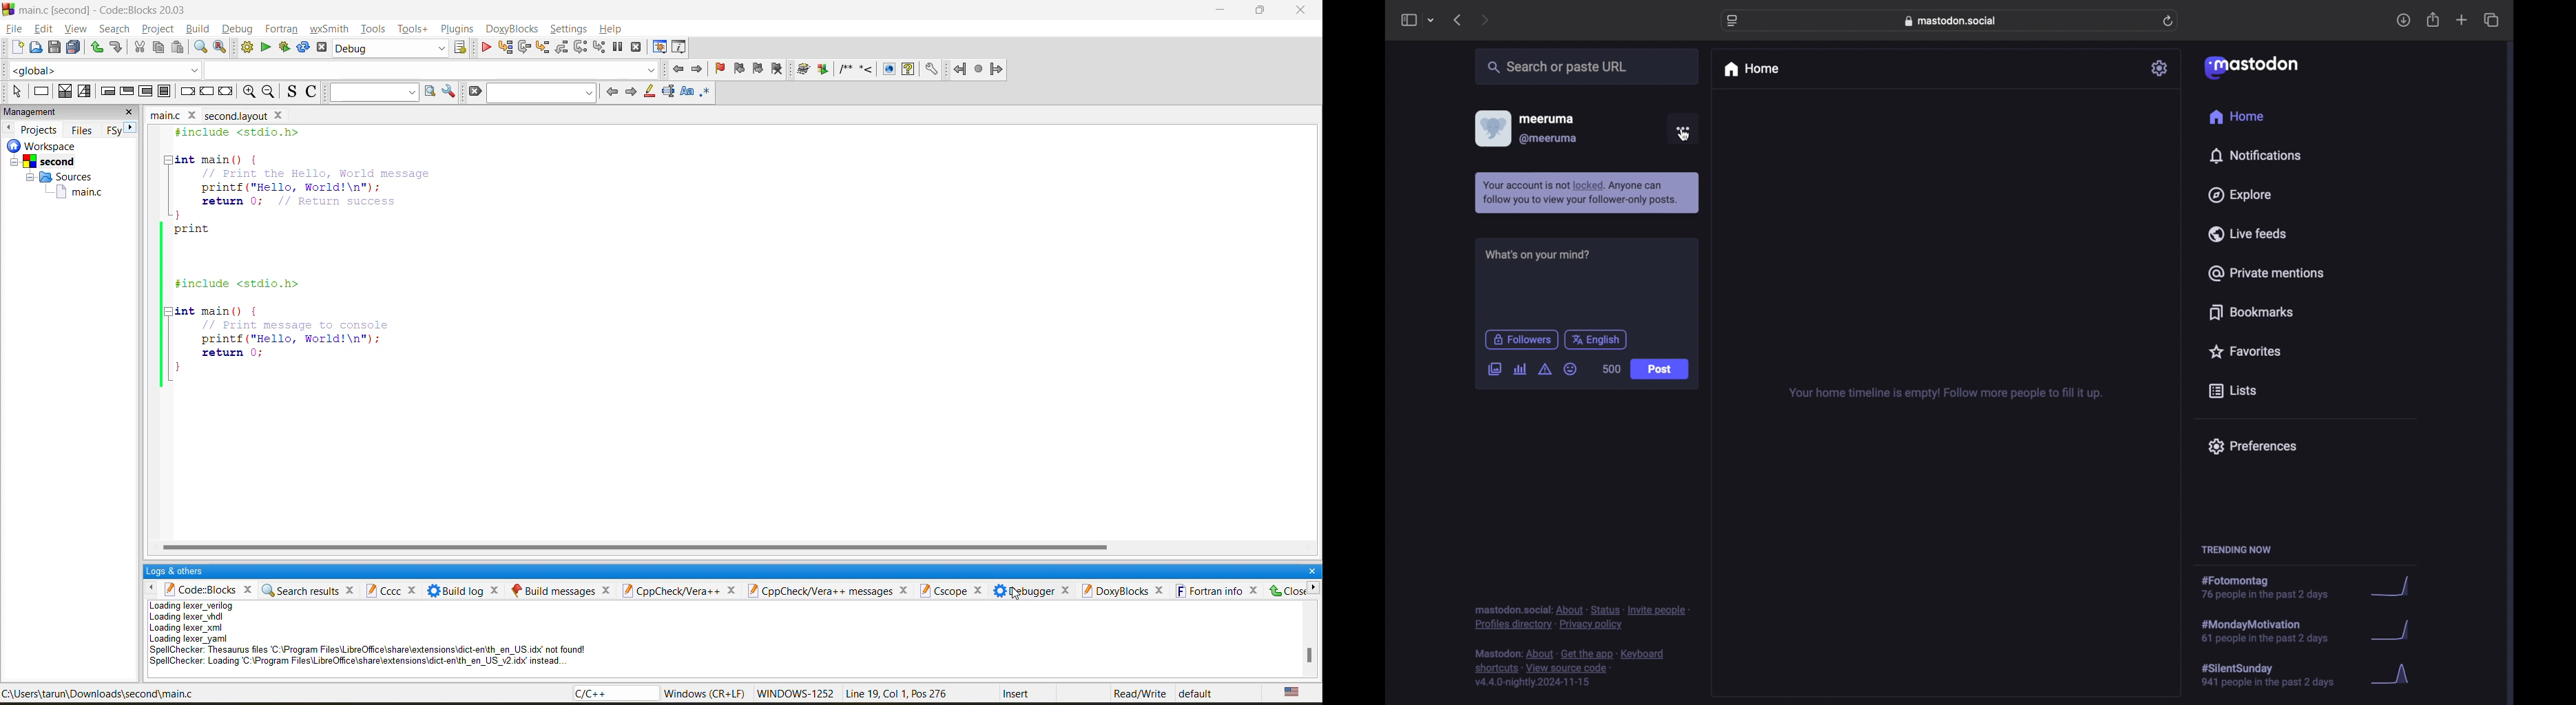 This screenshot has height=728, width=2576. I want to click on fortran, so click(979, 70).